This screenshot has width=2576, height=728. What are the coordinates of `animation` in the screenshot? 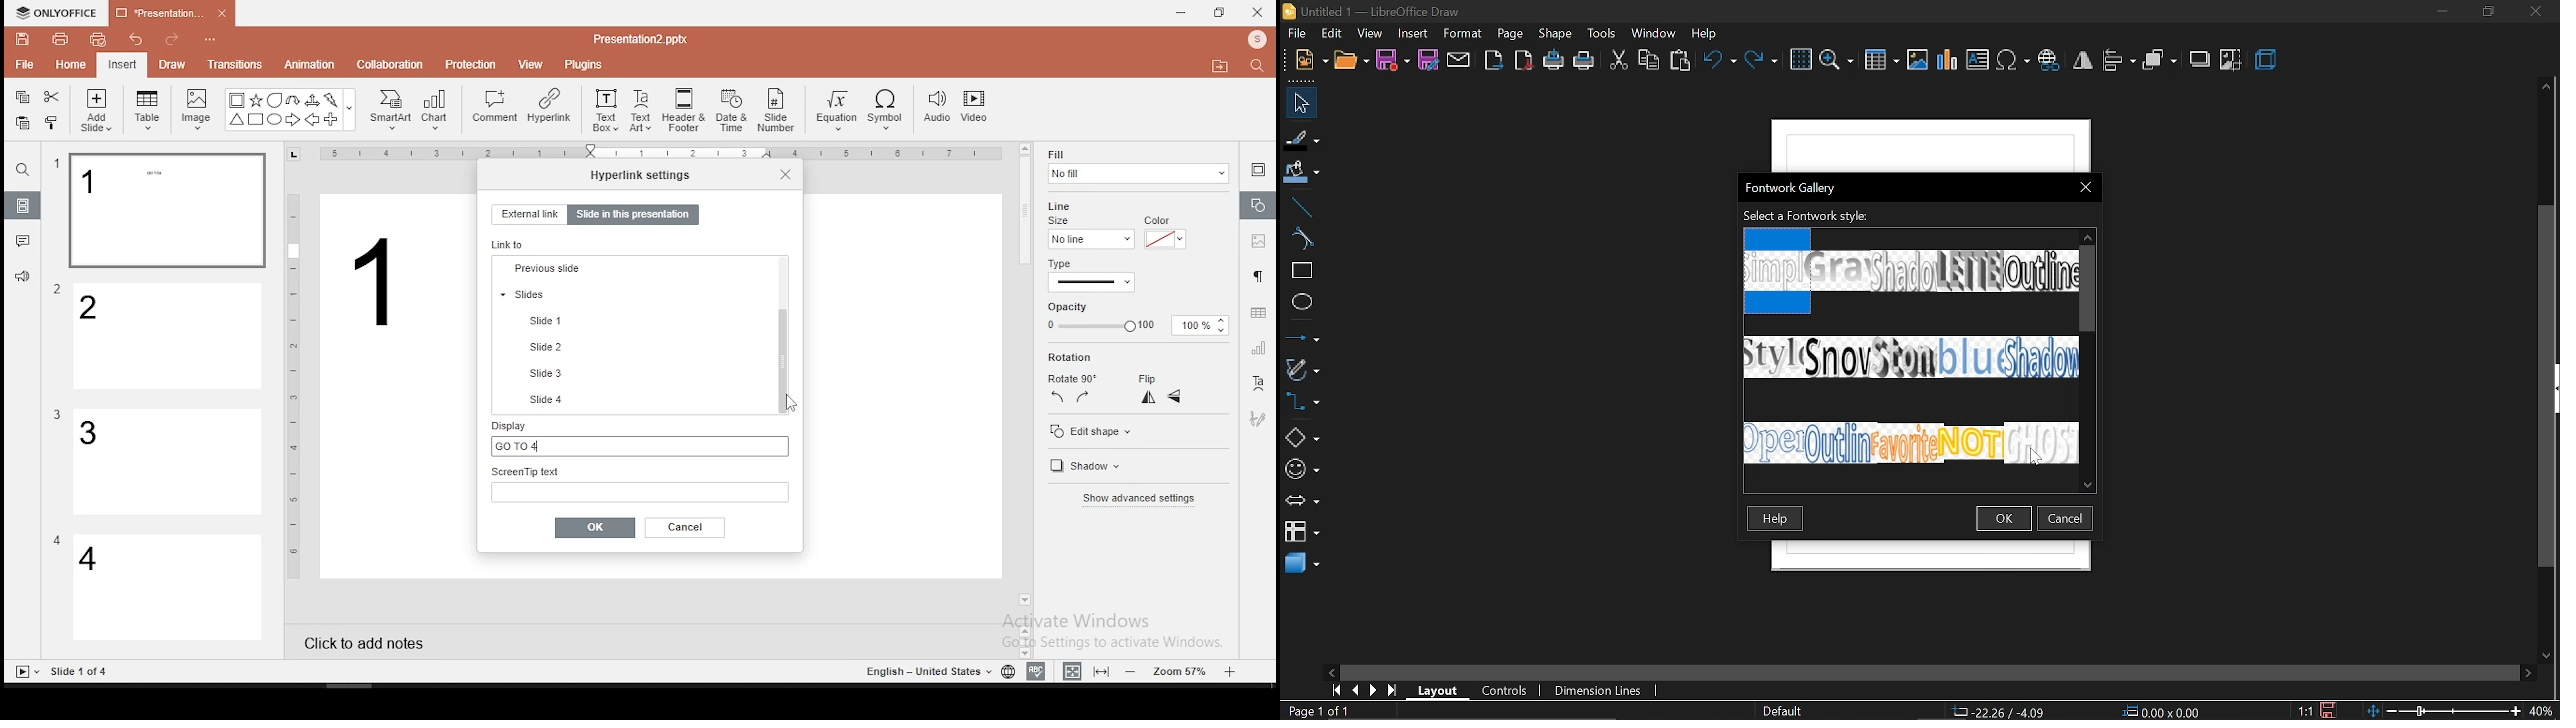 It's located at (308, 66).